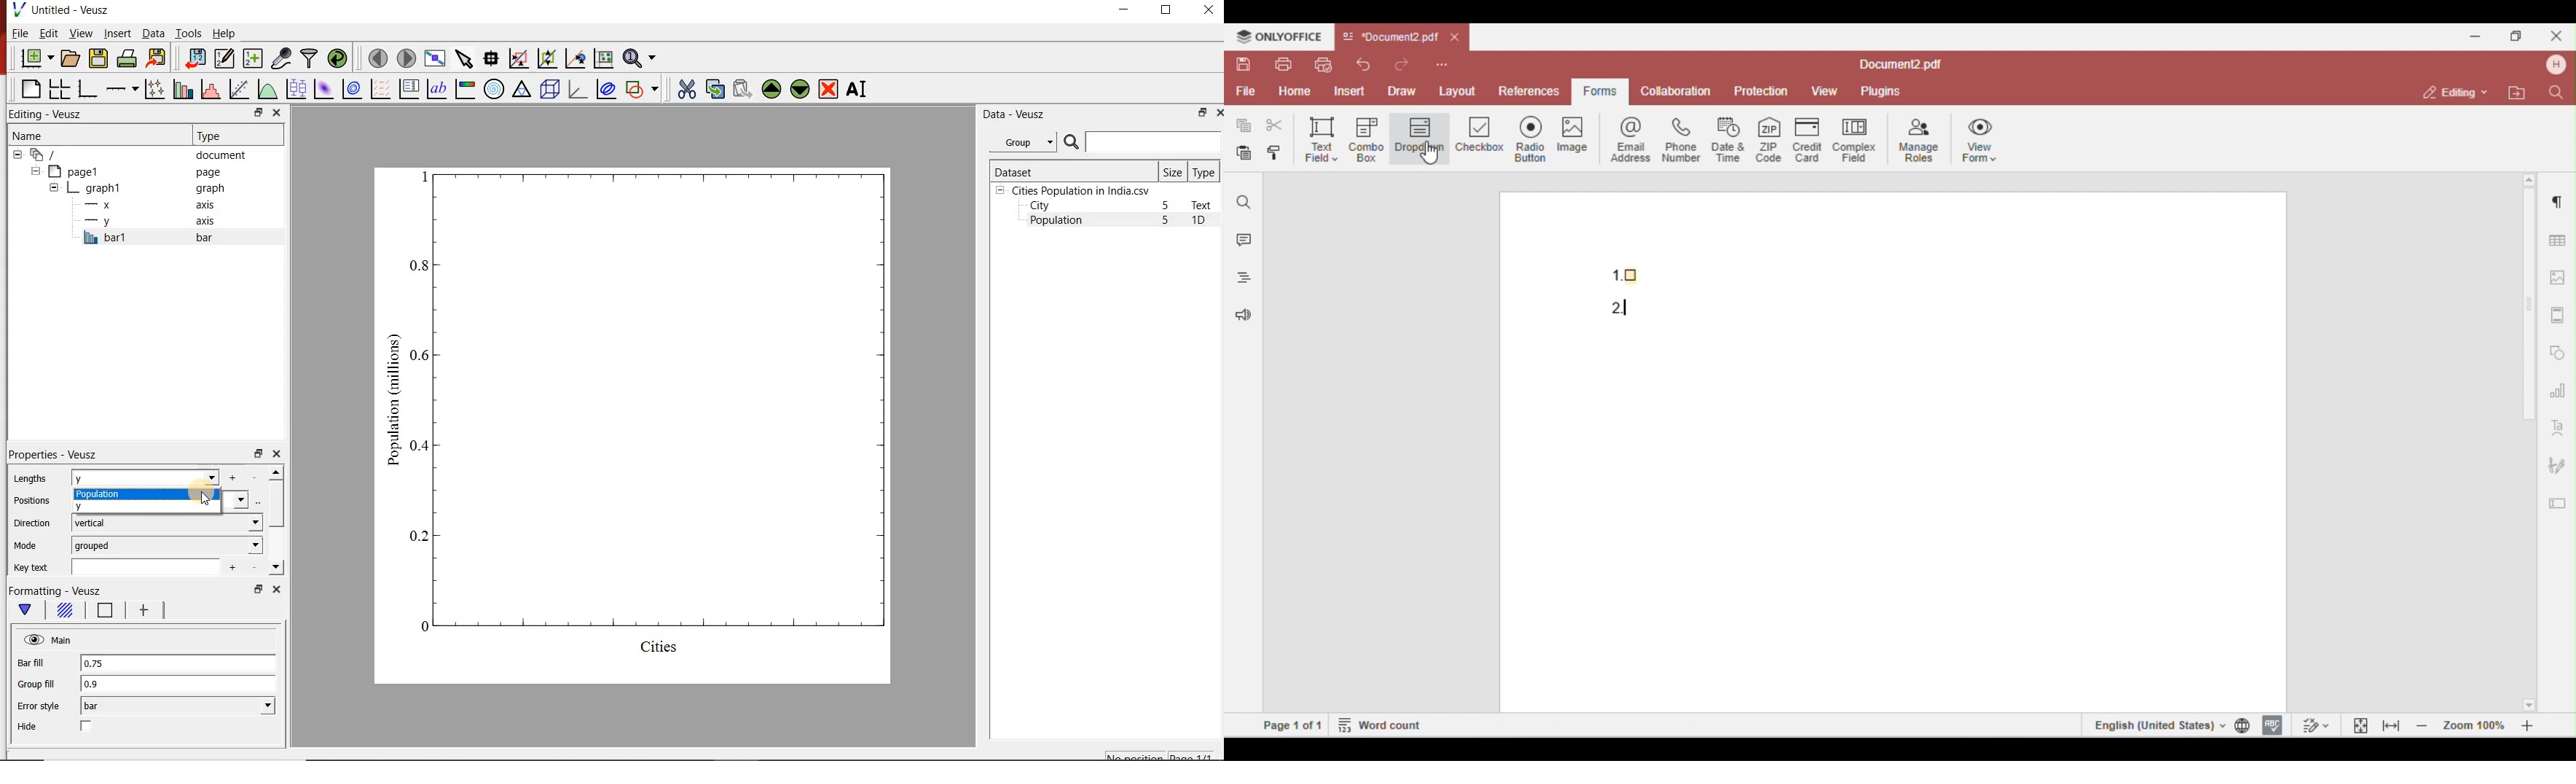  I want to click on text label, so click(436, 88).